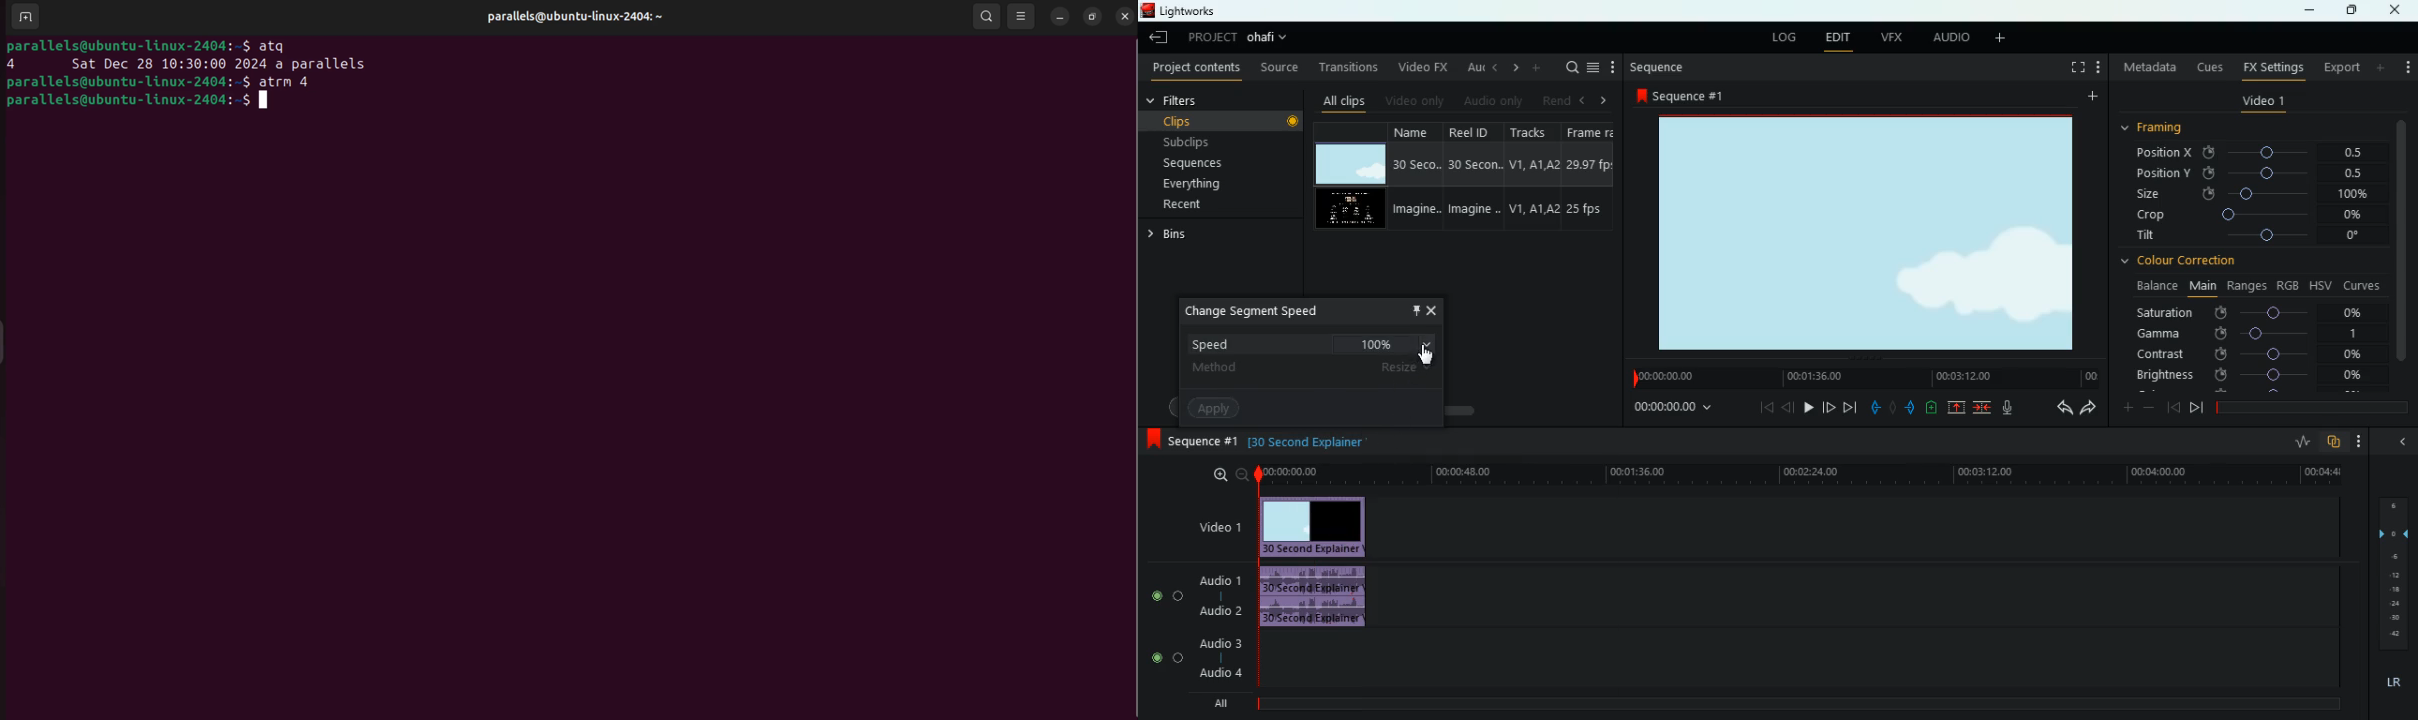 The width and height of the screenshot is (2436, 728). I want to click on all clips, so click(1340, 98).